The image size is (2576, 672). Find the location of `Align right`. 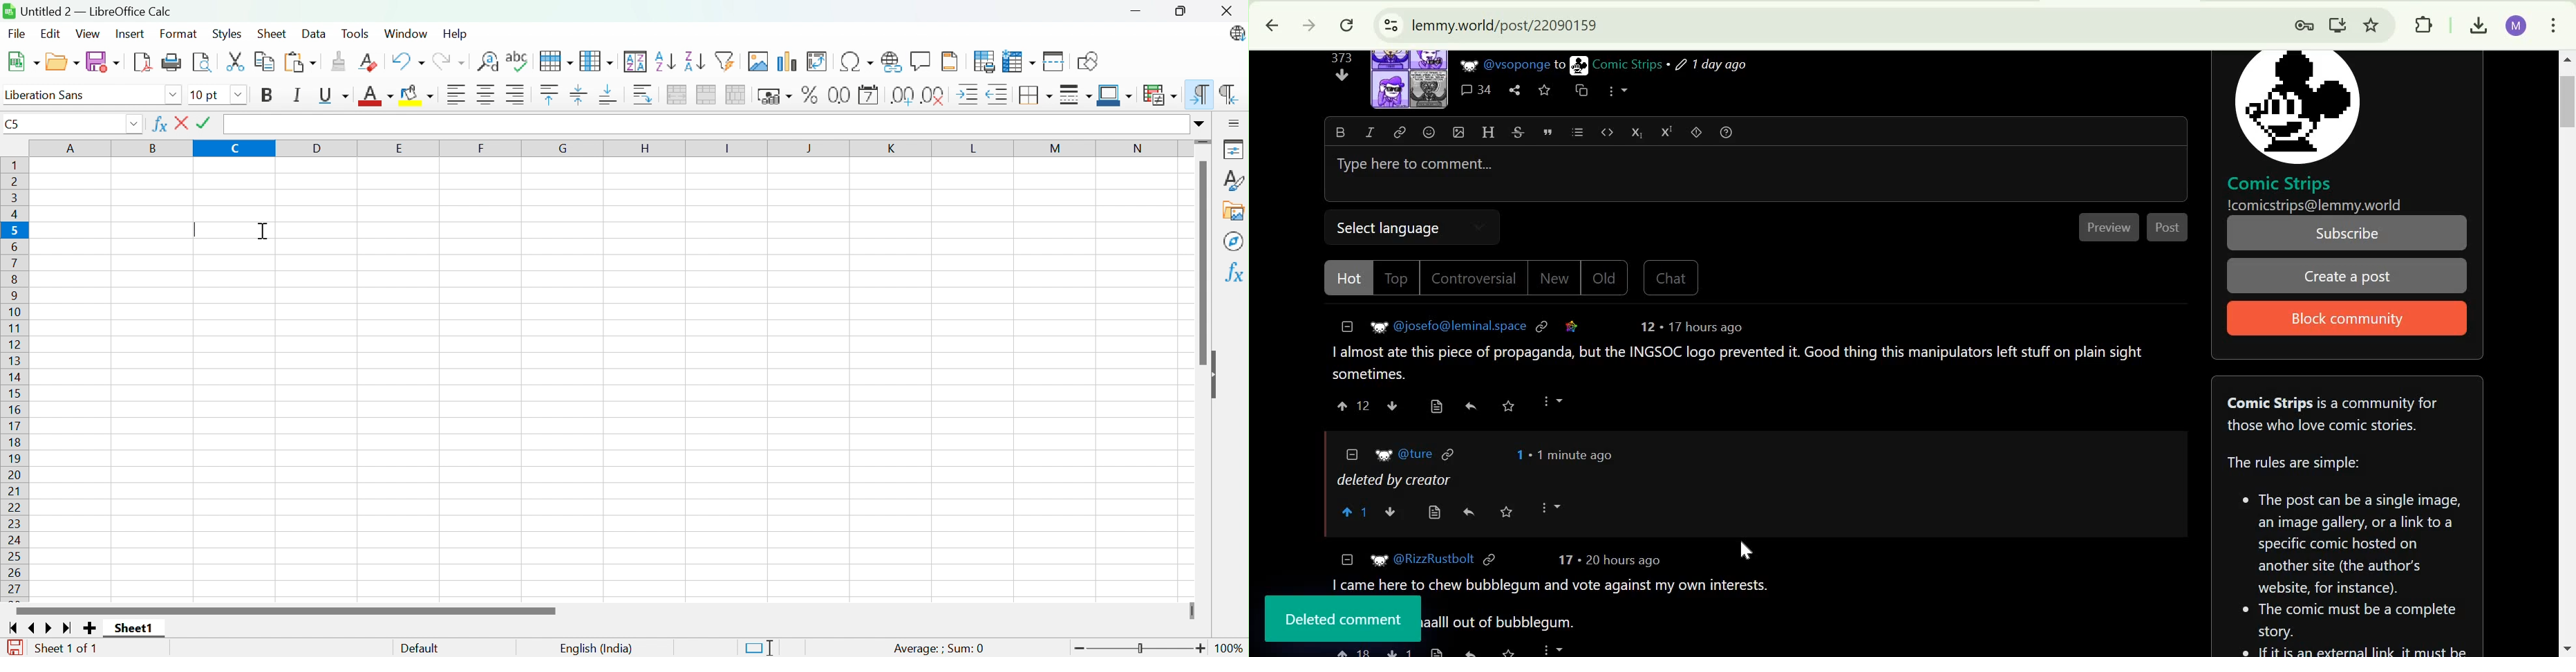

Align right is located at coordinates (517, 94).